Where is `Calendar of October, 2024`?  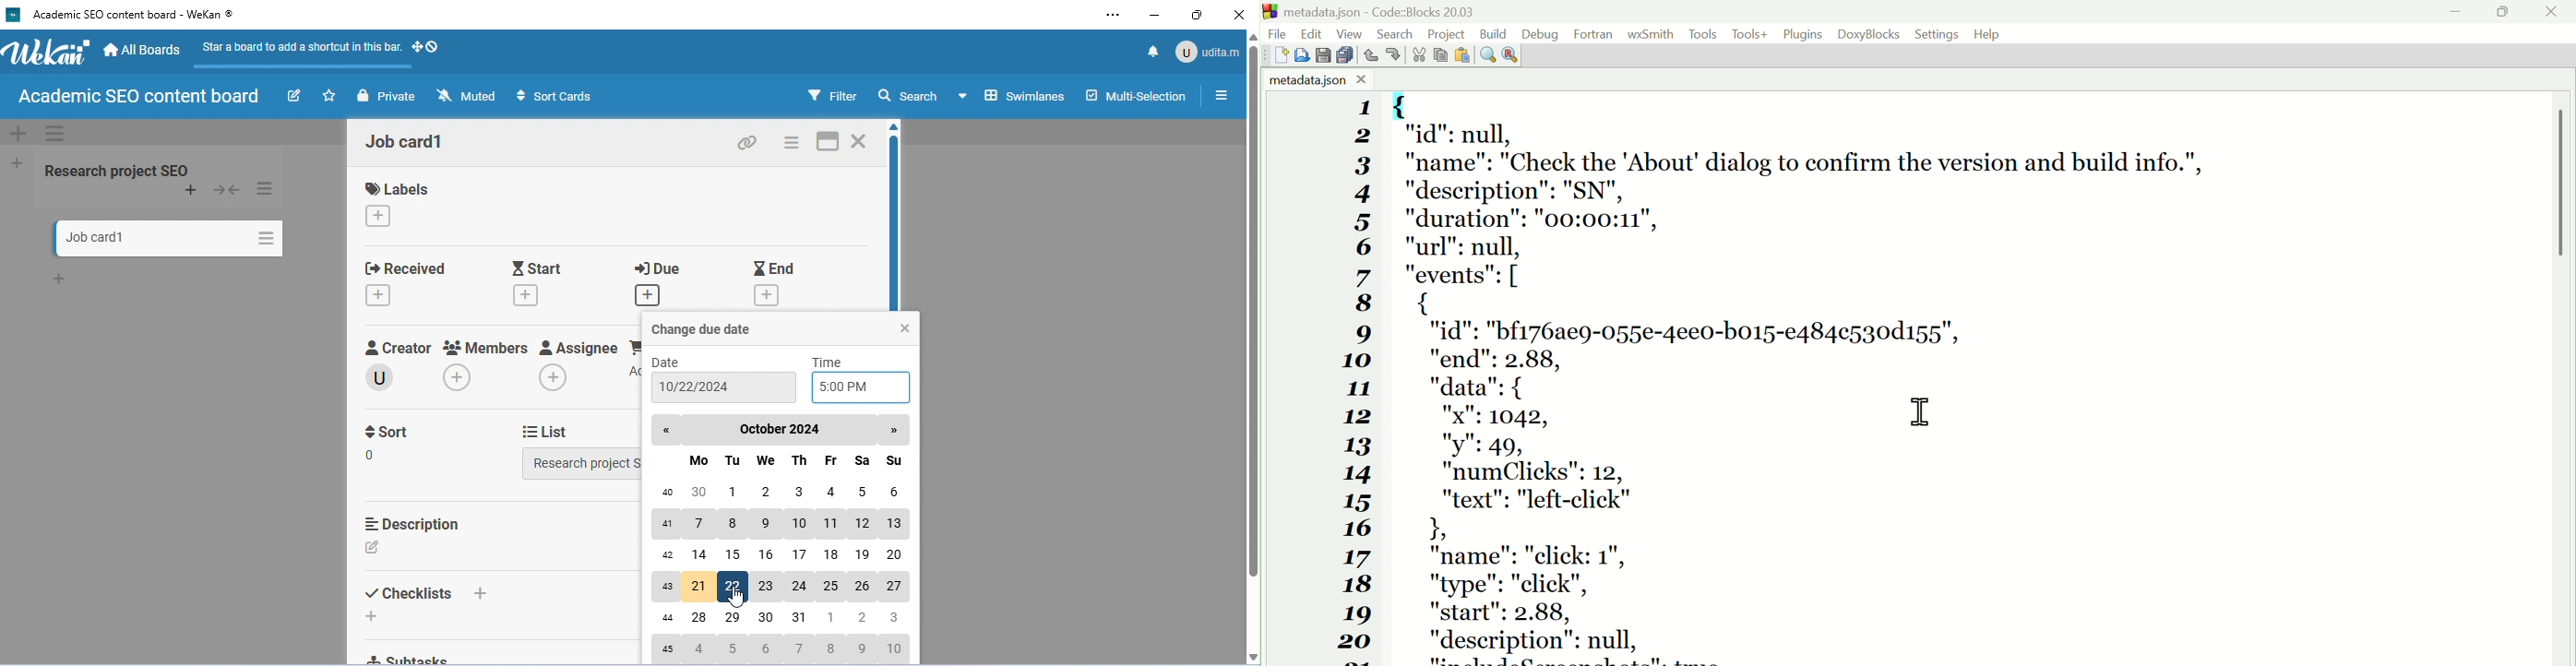
Calendar of October, 2024 is located at coordinates (783, 561).